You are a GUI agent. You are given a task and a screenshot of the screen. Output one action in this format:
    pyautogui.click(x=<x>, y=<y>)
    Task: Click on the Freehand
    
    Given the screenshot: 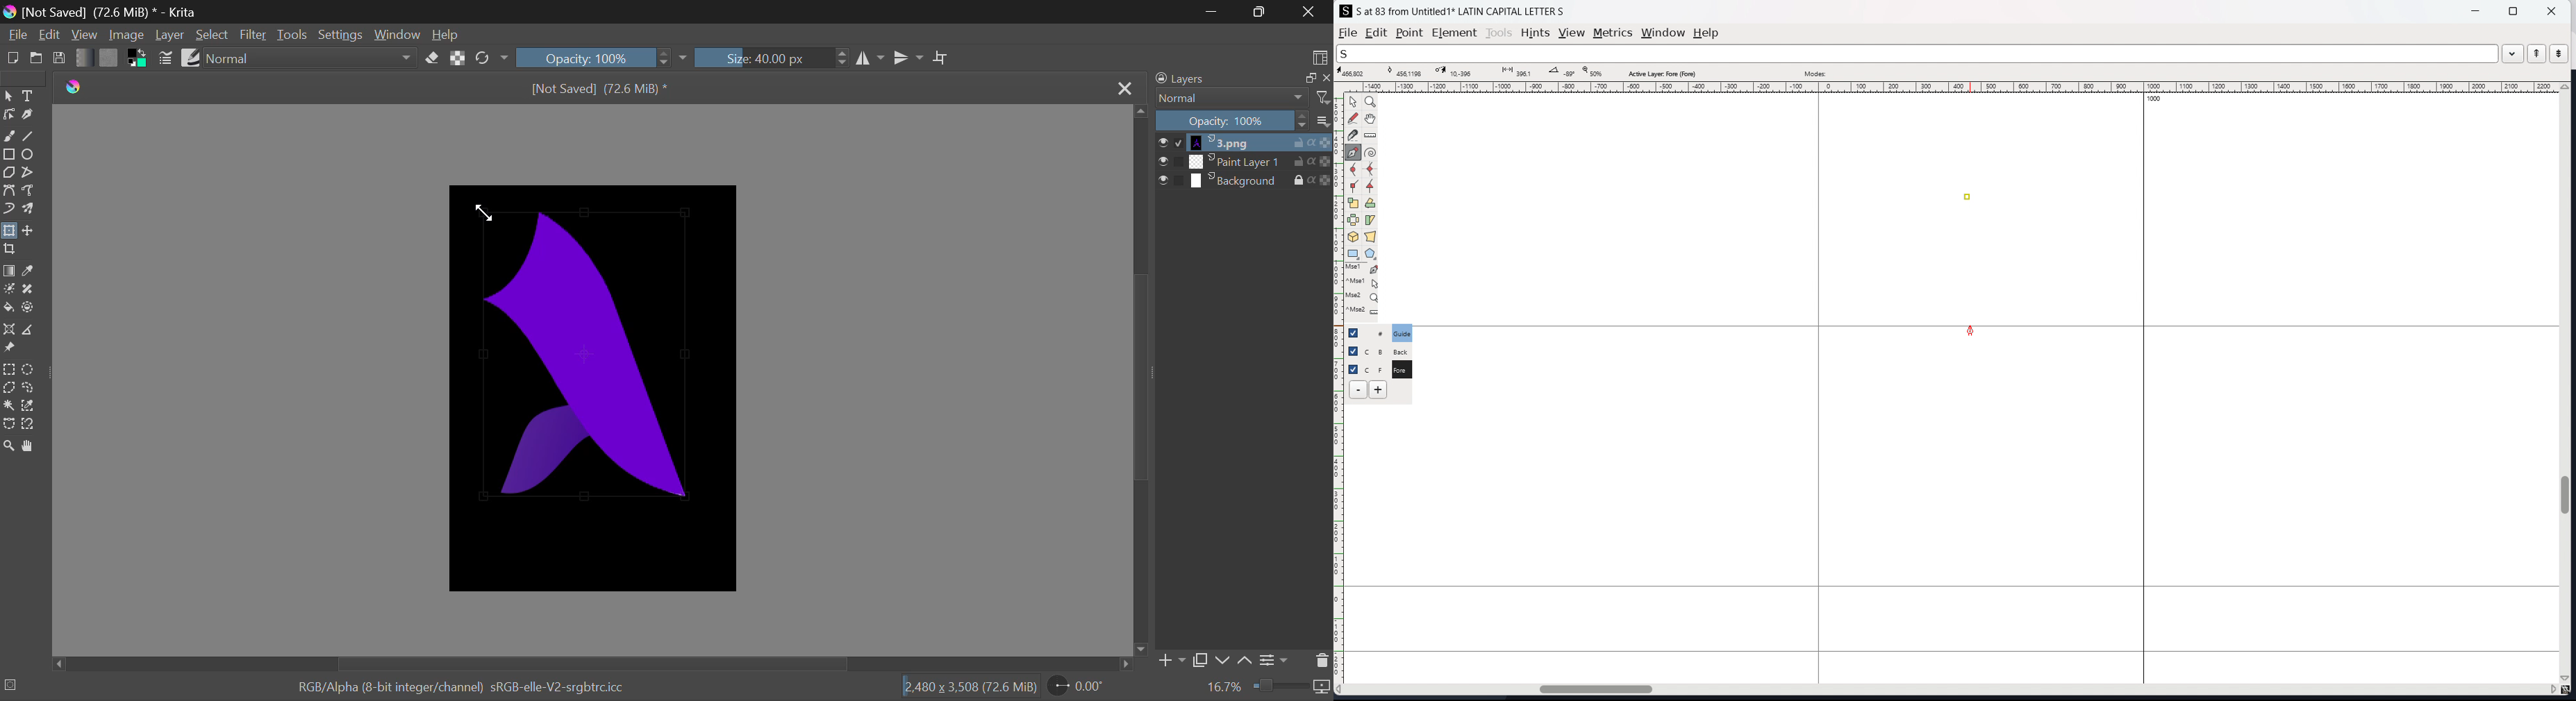 What is the action you would take?
    pyautogui.click(x=9, y=134)
    